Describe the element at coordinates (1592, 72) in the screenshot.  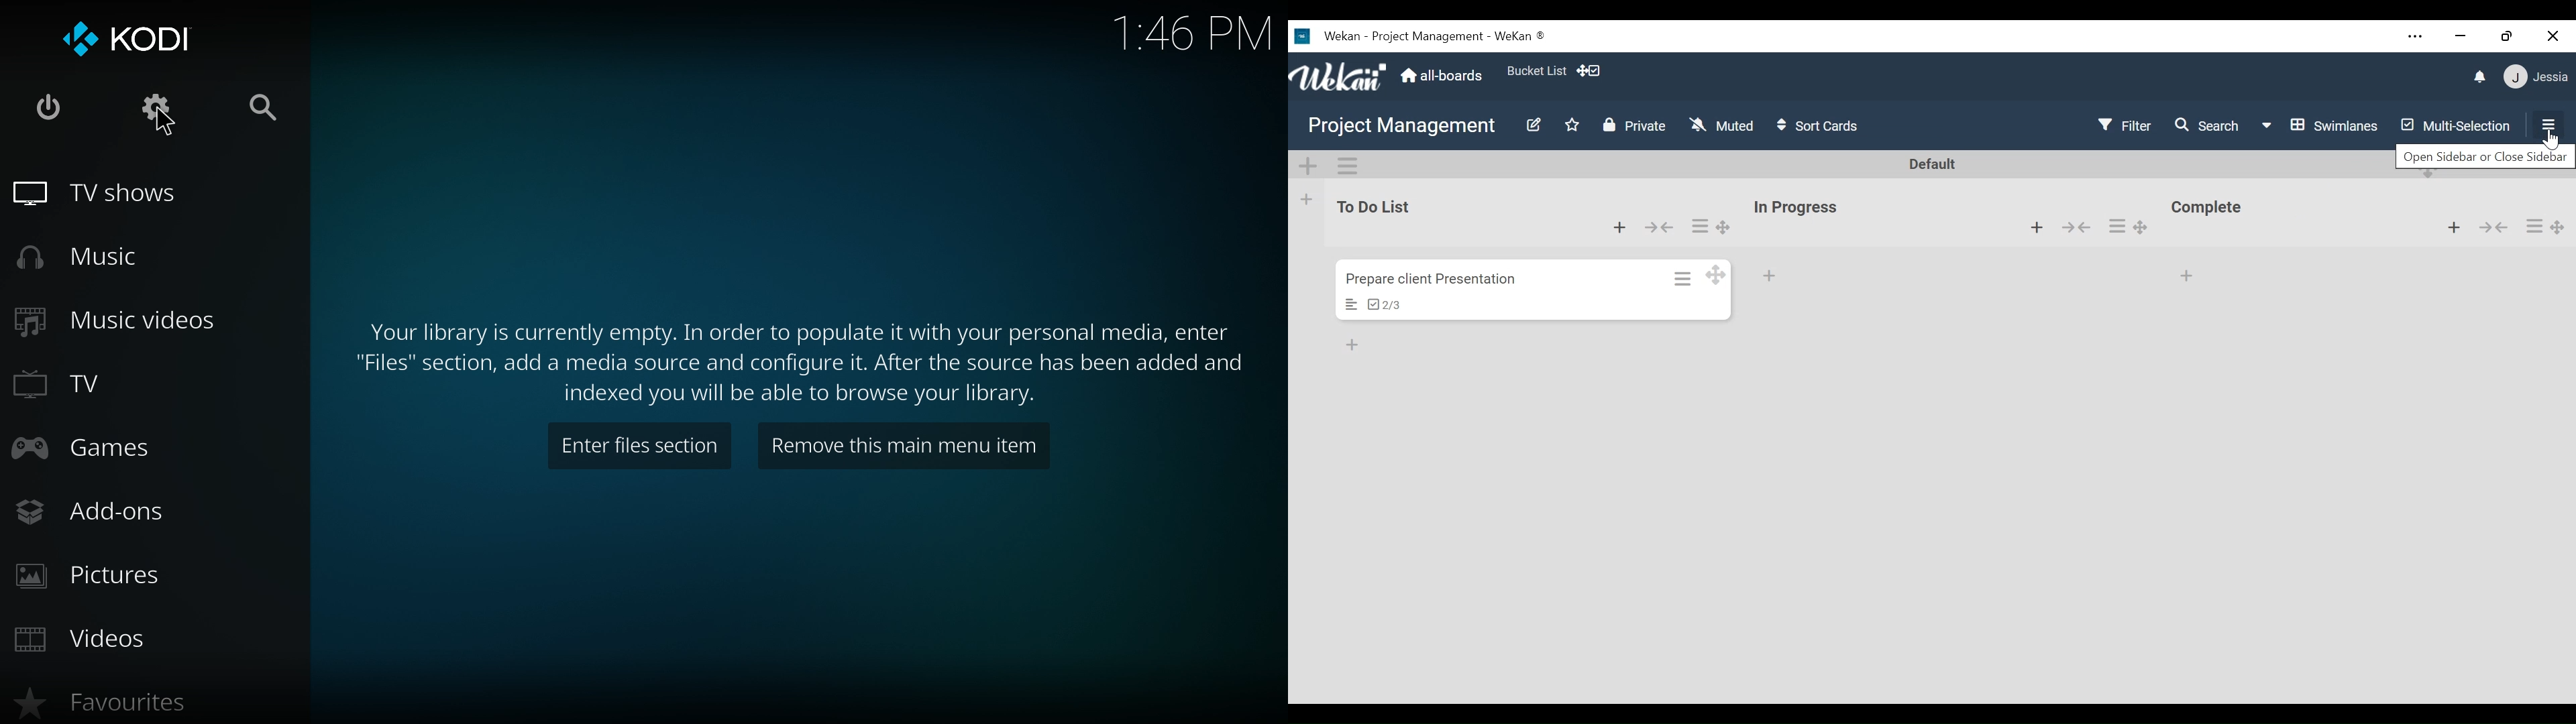
I see `Show desktop drag handles` at that location.